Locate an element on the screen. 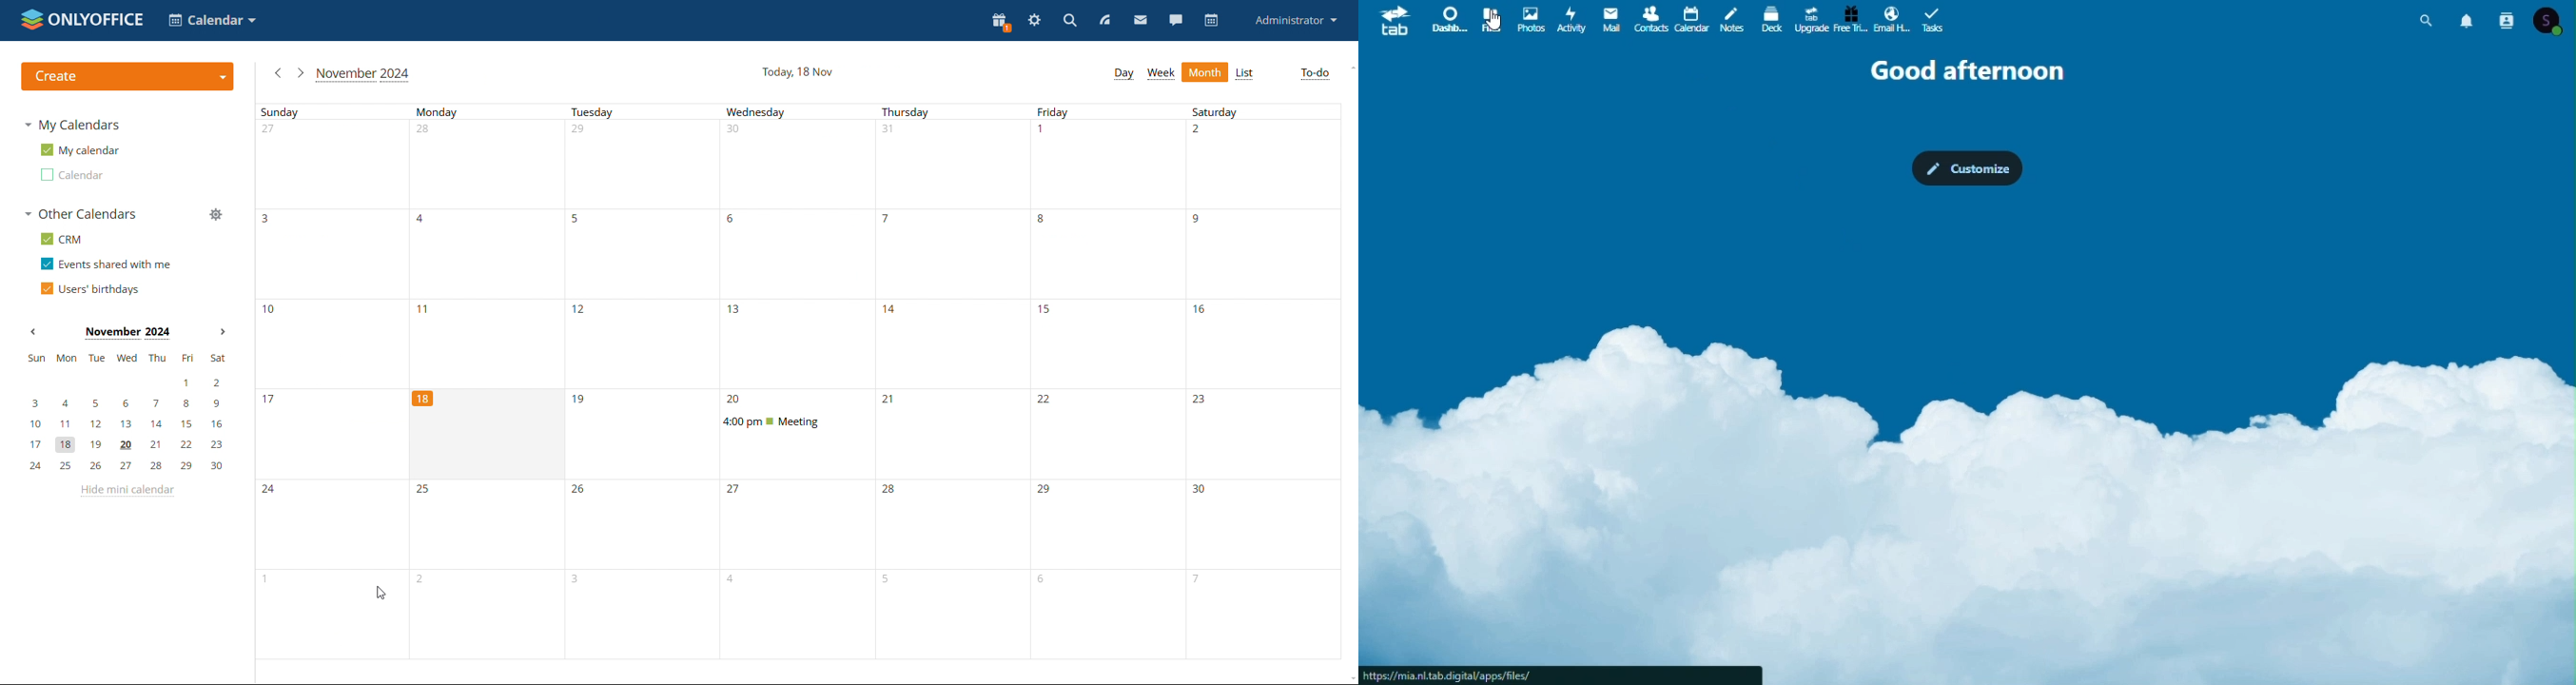  Cursor is located at coordinates (1493, 20).